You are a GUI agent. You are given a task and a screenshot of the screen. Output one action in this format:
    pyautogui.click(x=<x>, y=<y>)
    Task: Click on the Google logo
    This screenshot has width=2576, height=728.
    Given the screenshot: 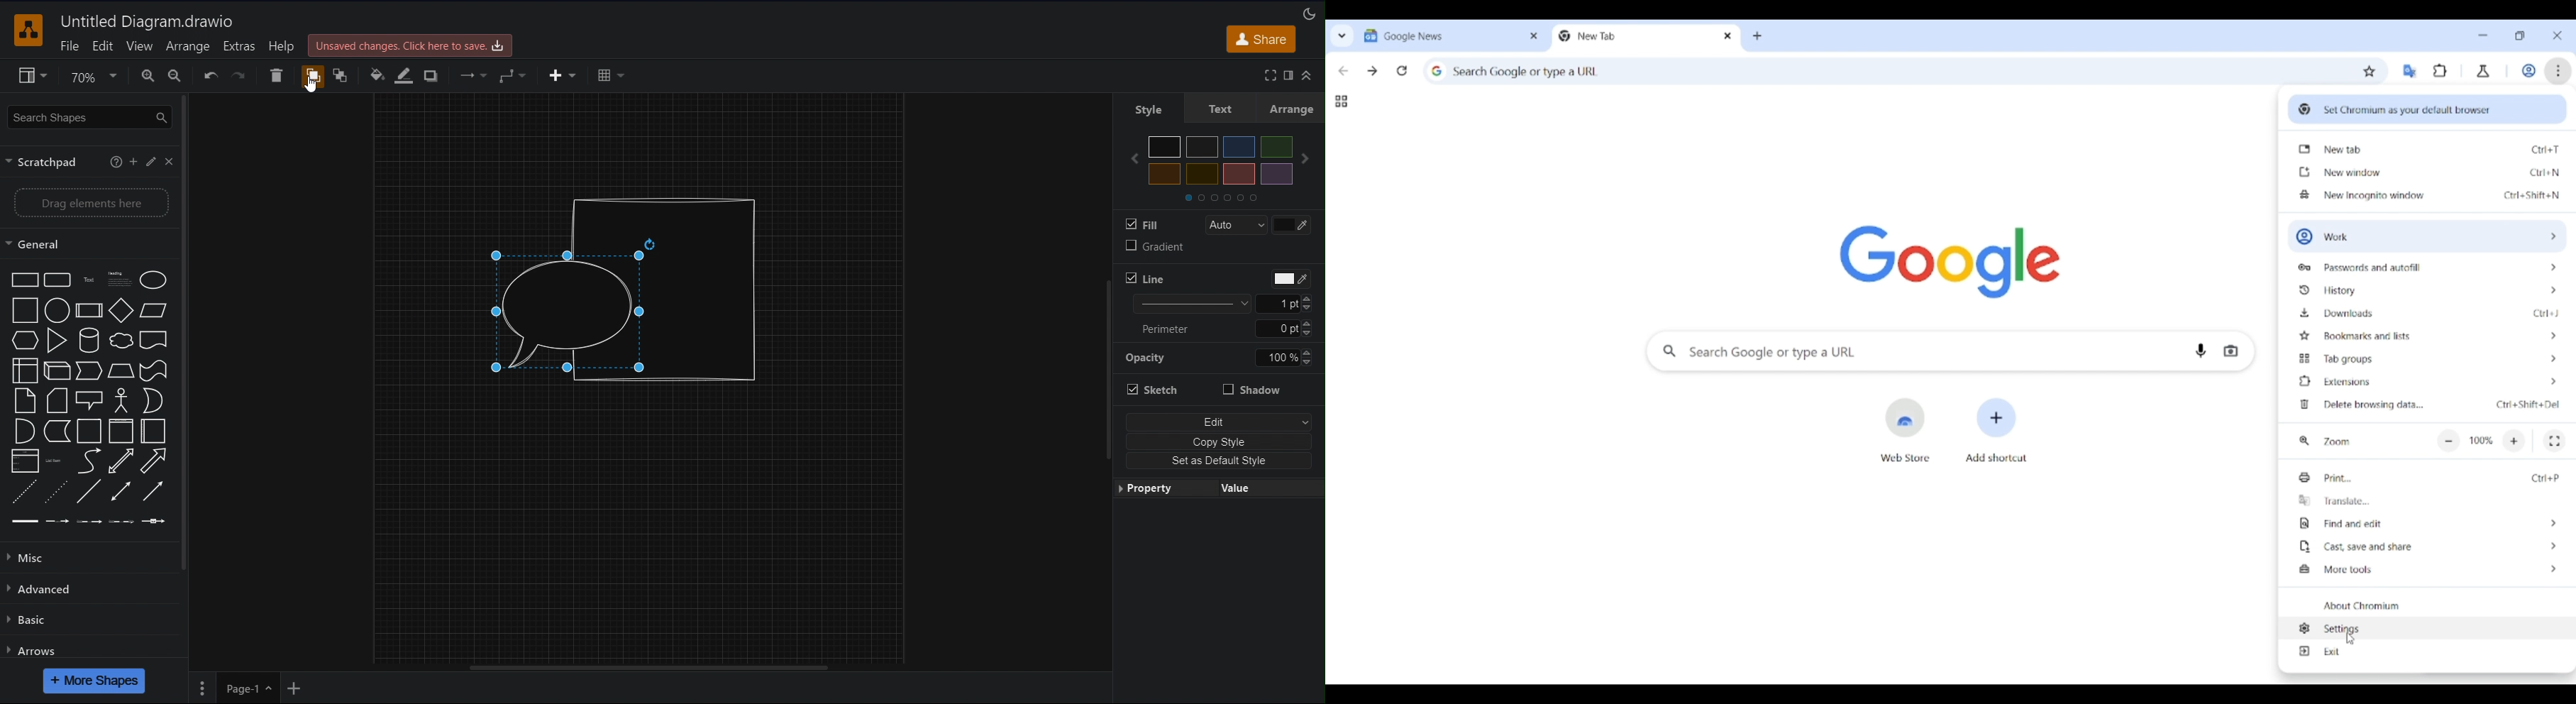 What is the action you would take?
    pyautogui.click(x=1950, y=261)
    